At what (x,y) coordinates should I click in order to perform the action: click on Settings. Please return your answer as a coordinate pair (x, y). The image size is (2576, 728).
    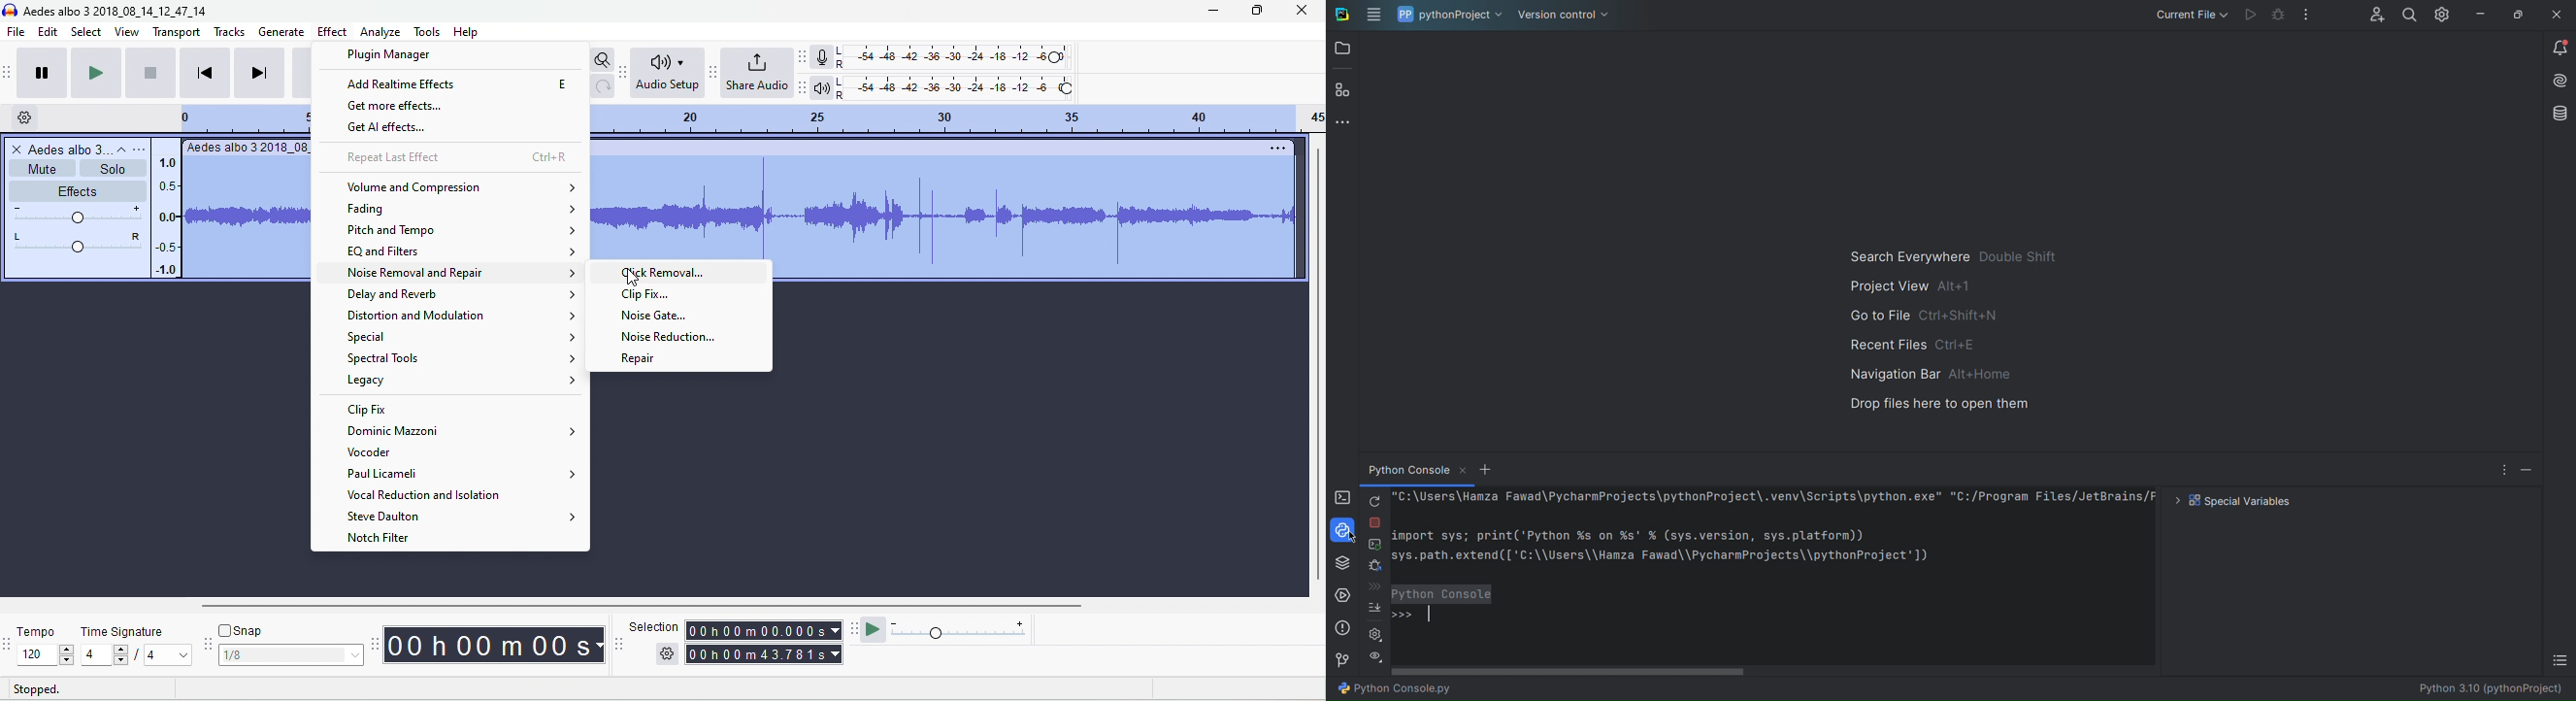
    Looking at the image, I should click on (2442, 14).